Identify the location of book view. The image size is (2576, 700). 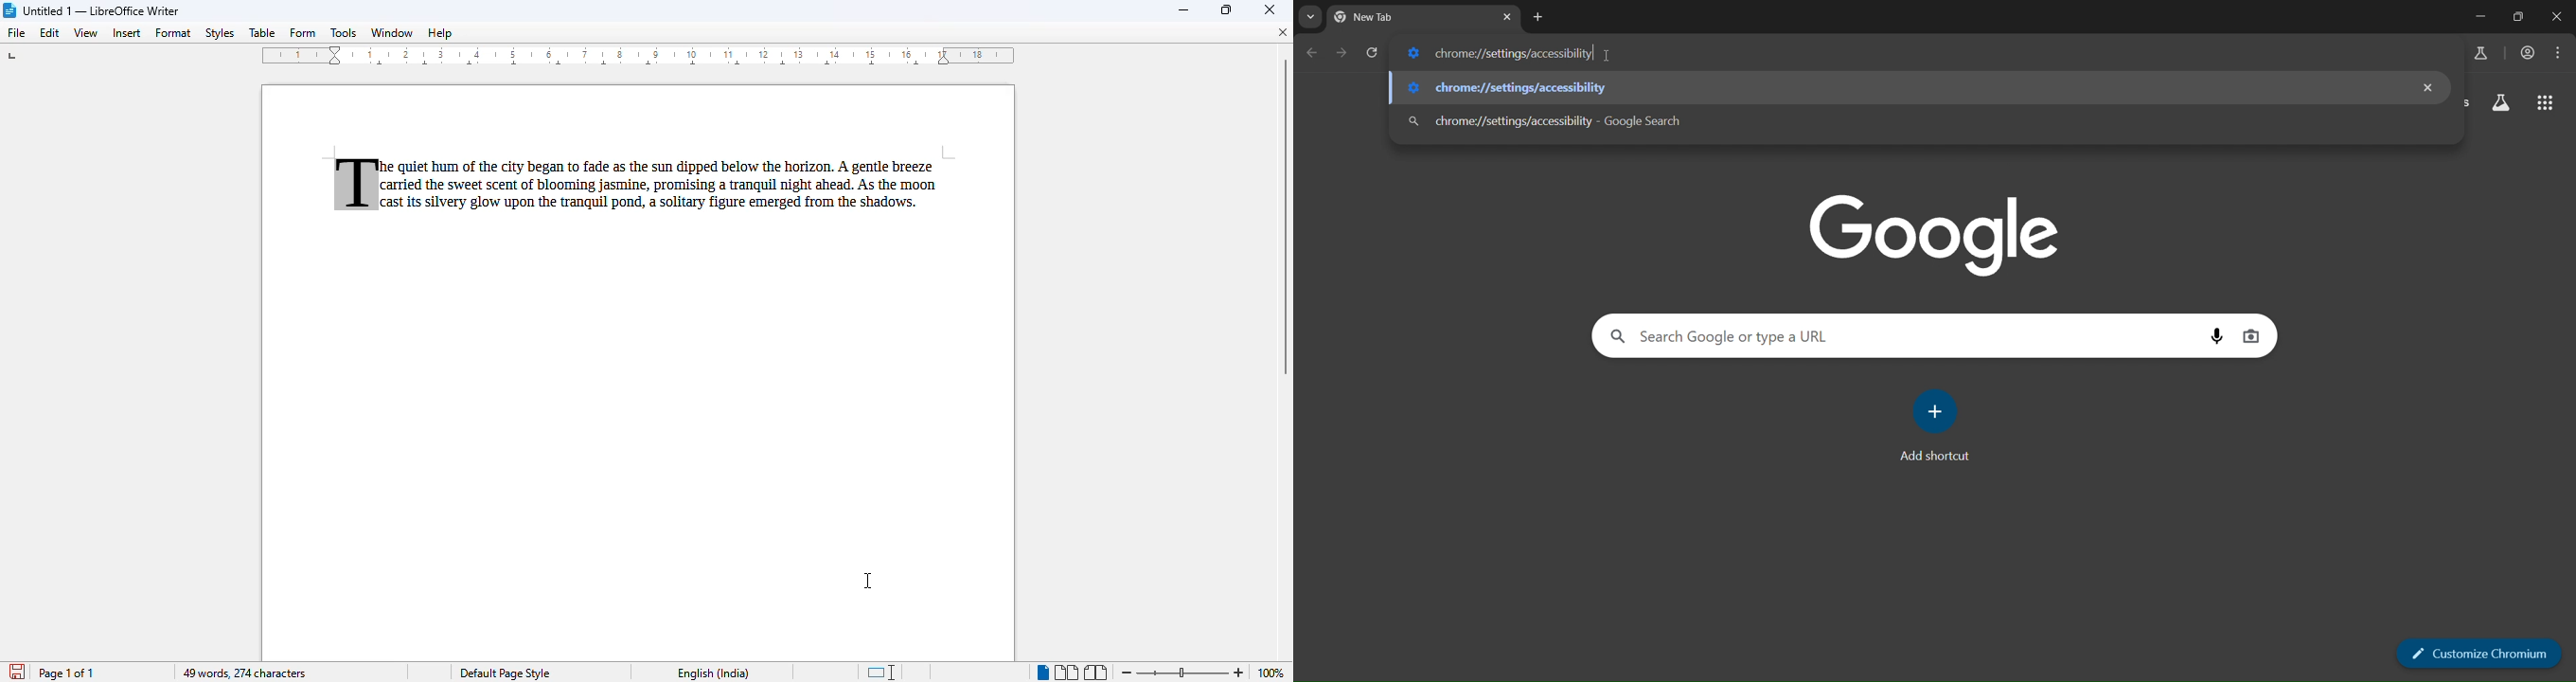
(1096, 673).